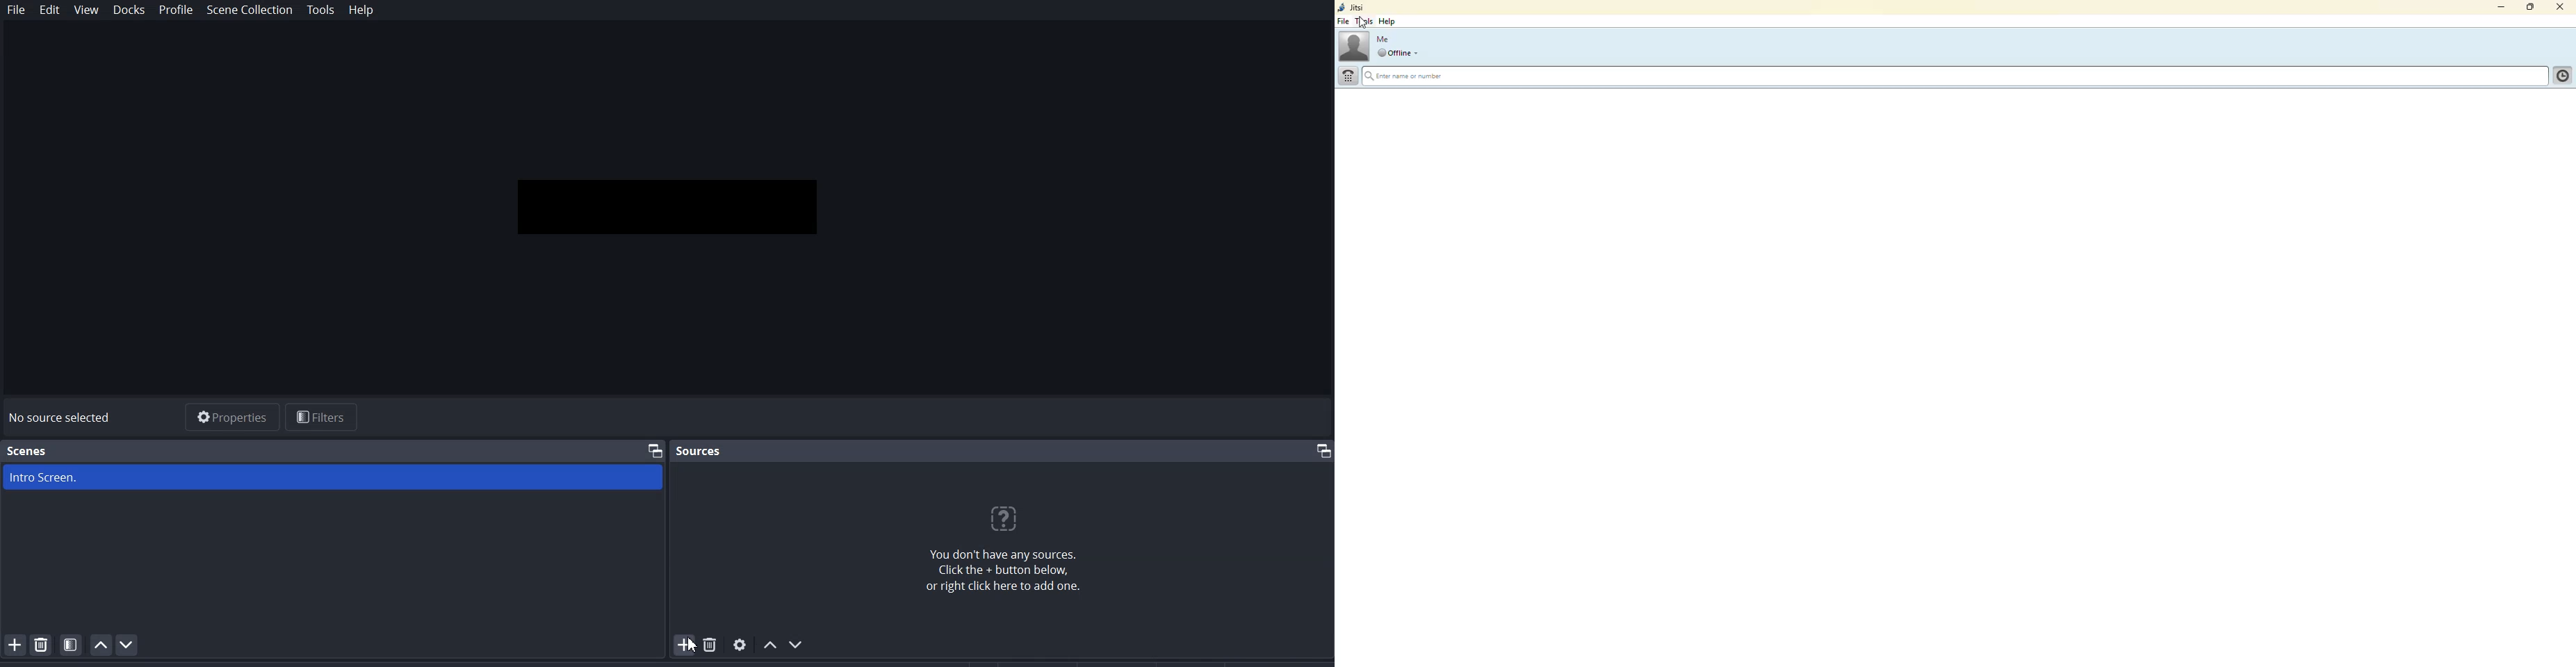 Image resolution: width=2576 pixels, height=672 pixels. I want to click on enter name or number, so click(1404, 76).